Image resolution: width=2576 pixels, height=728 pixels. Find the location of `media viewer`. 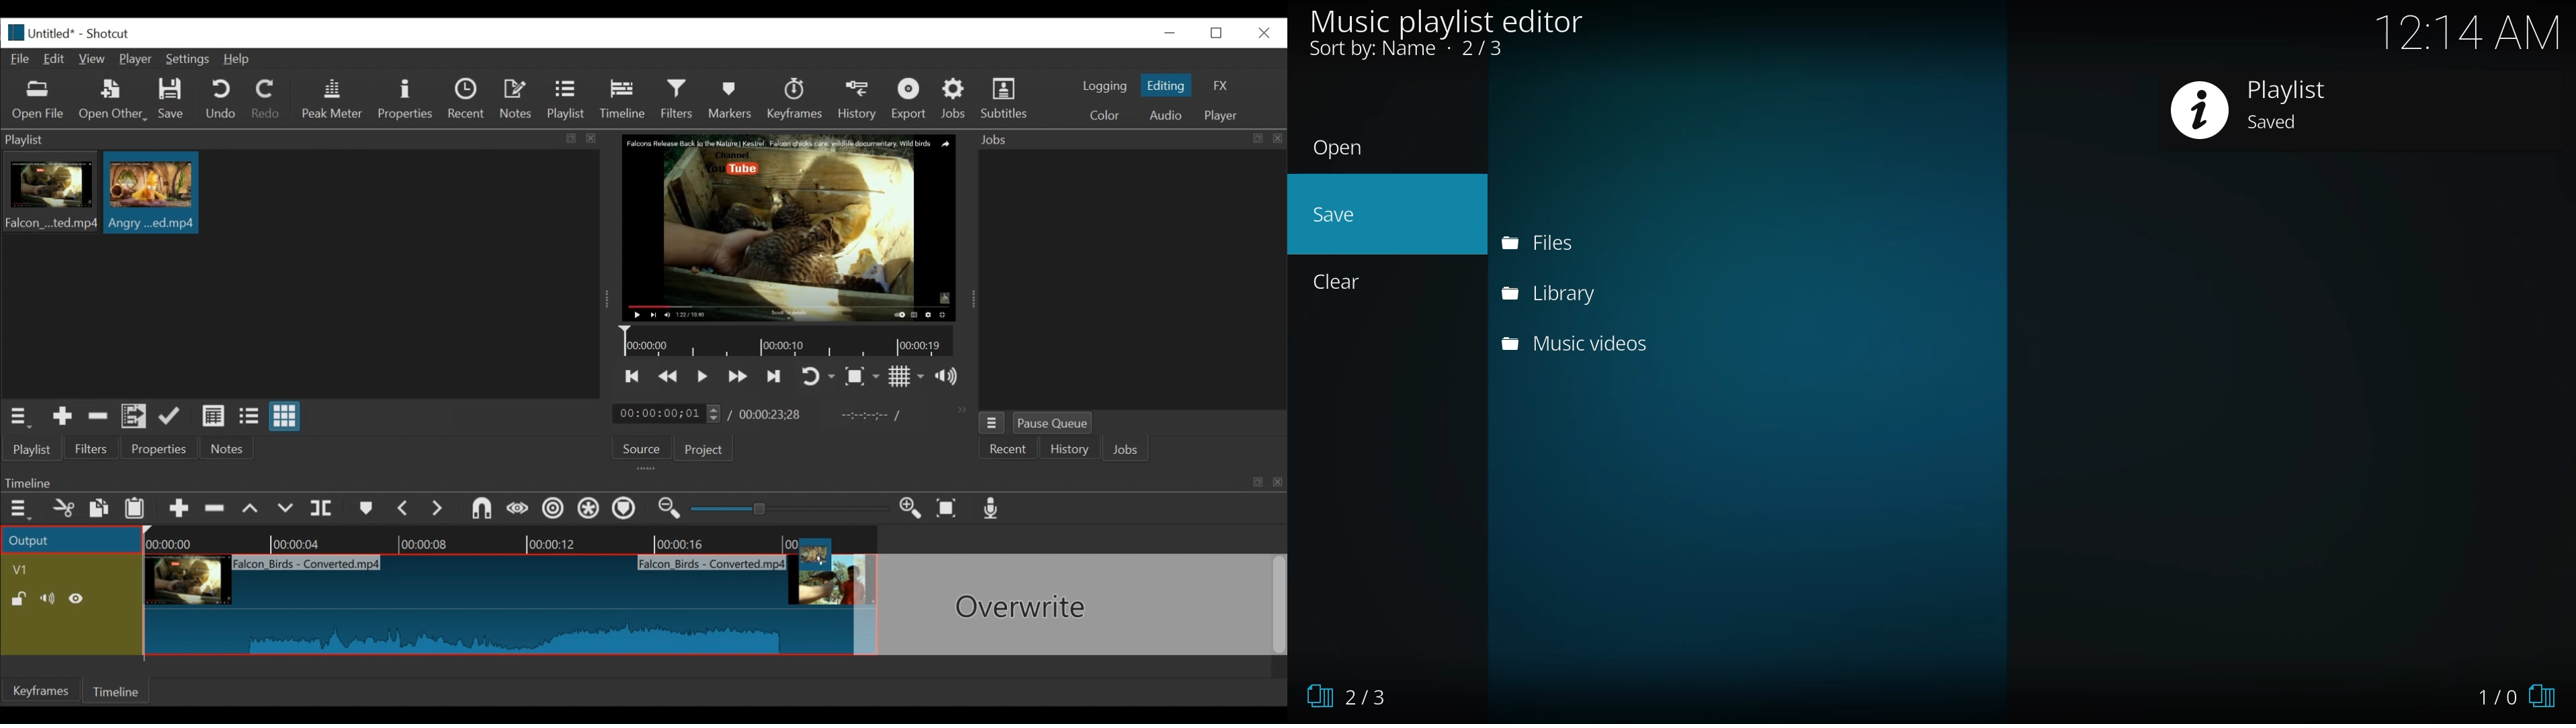

media viewer is located at coordinates (787, 227).